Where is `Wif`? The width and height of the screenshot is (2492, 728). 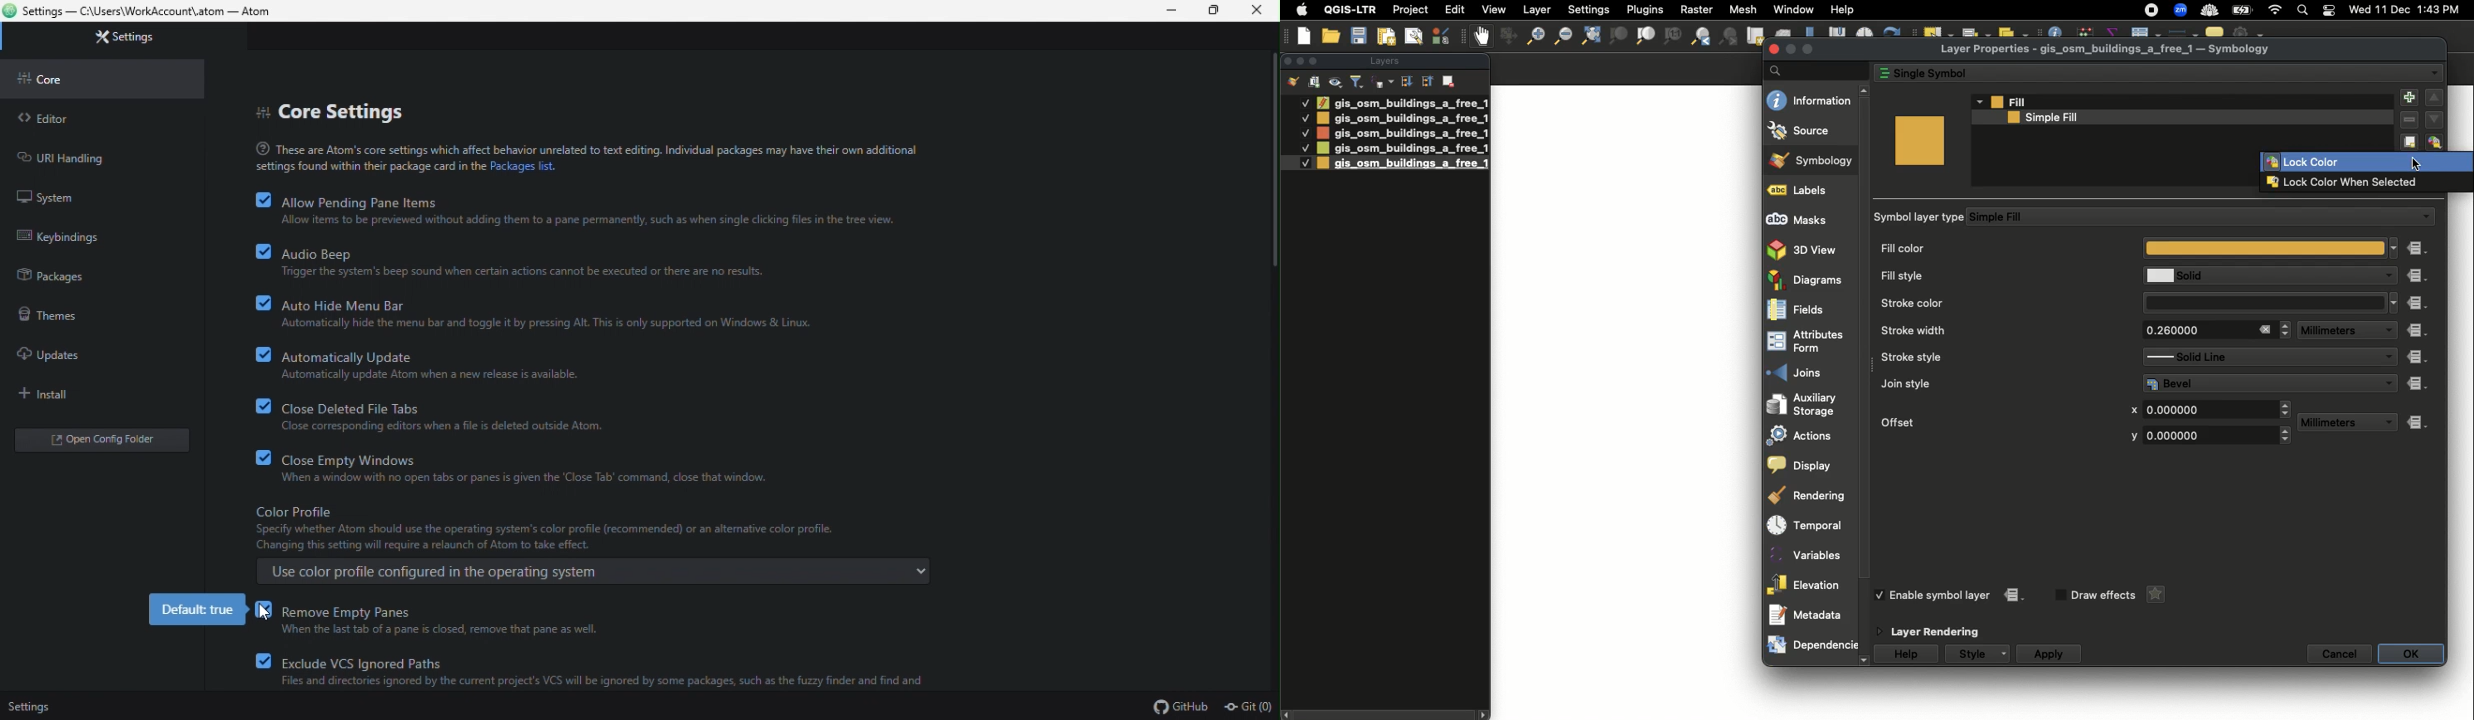 Wif is located at coordinates (2275, 11).